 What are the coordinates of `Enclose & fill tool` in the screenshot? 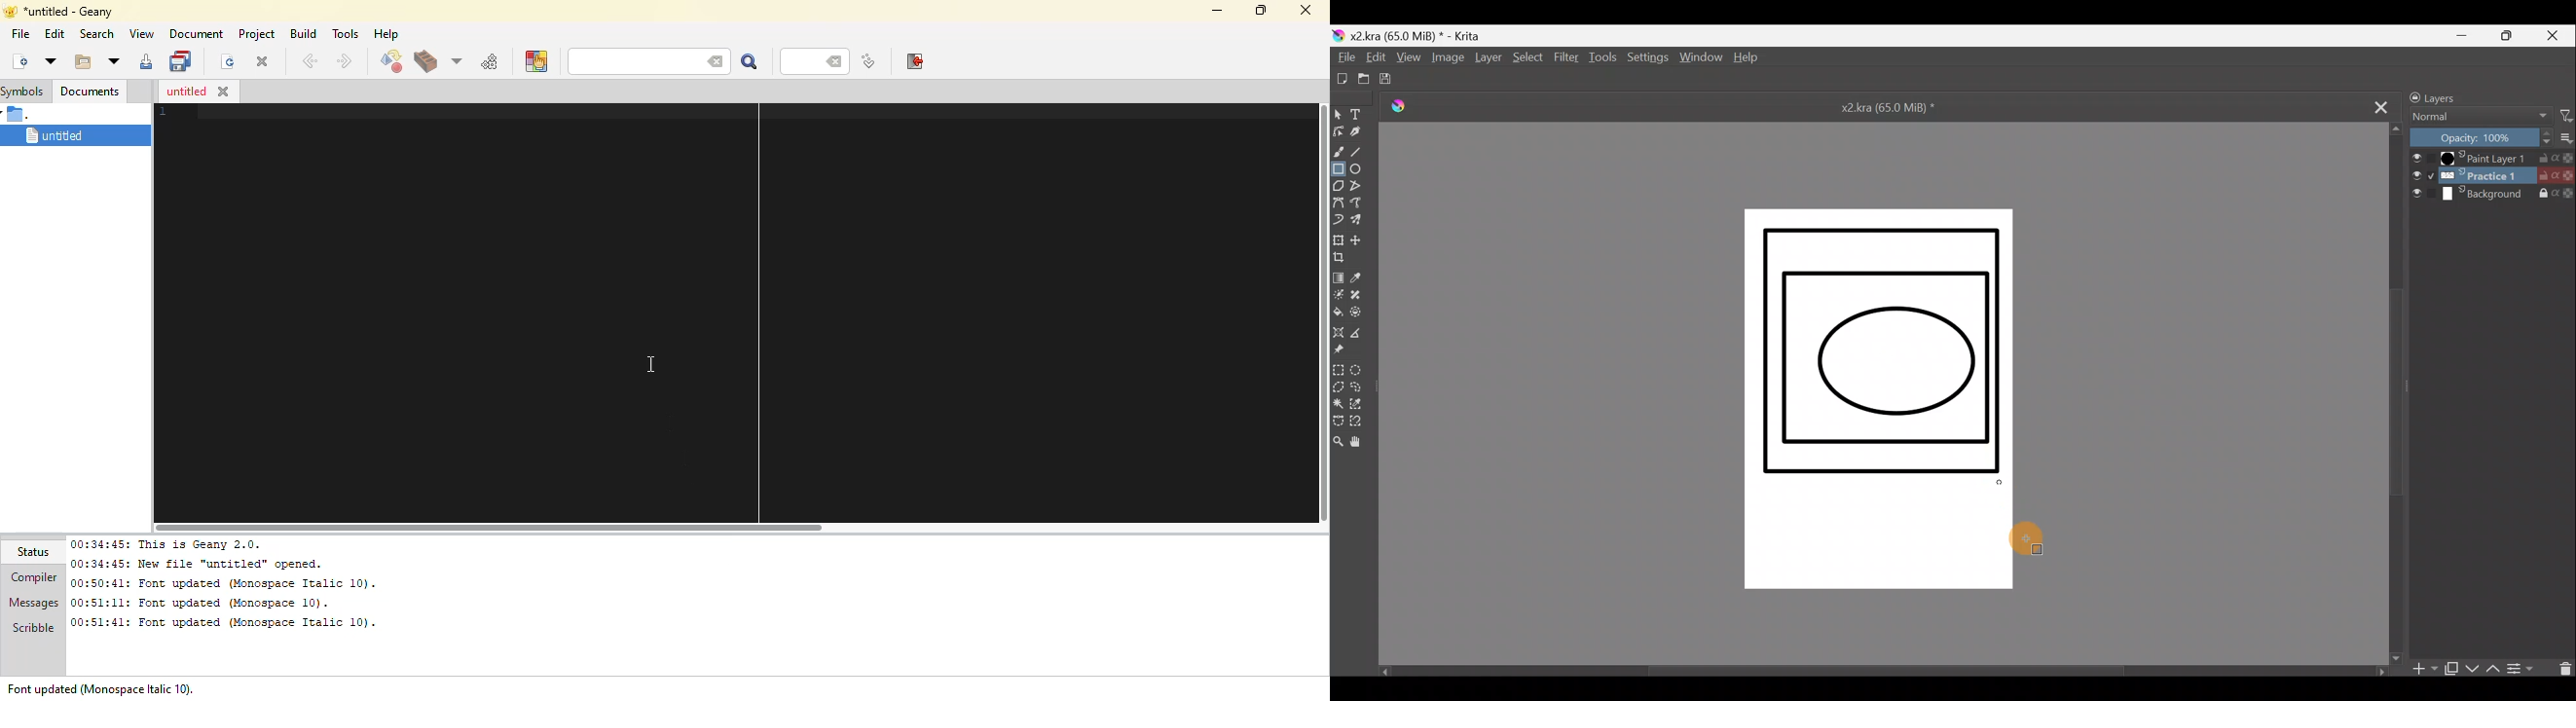 It's located at (1362, 314).